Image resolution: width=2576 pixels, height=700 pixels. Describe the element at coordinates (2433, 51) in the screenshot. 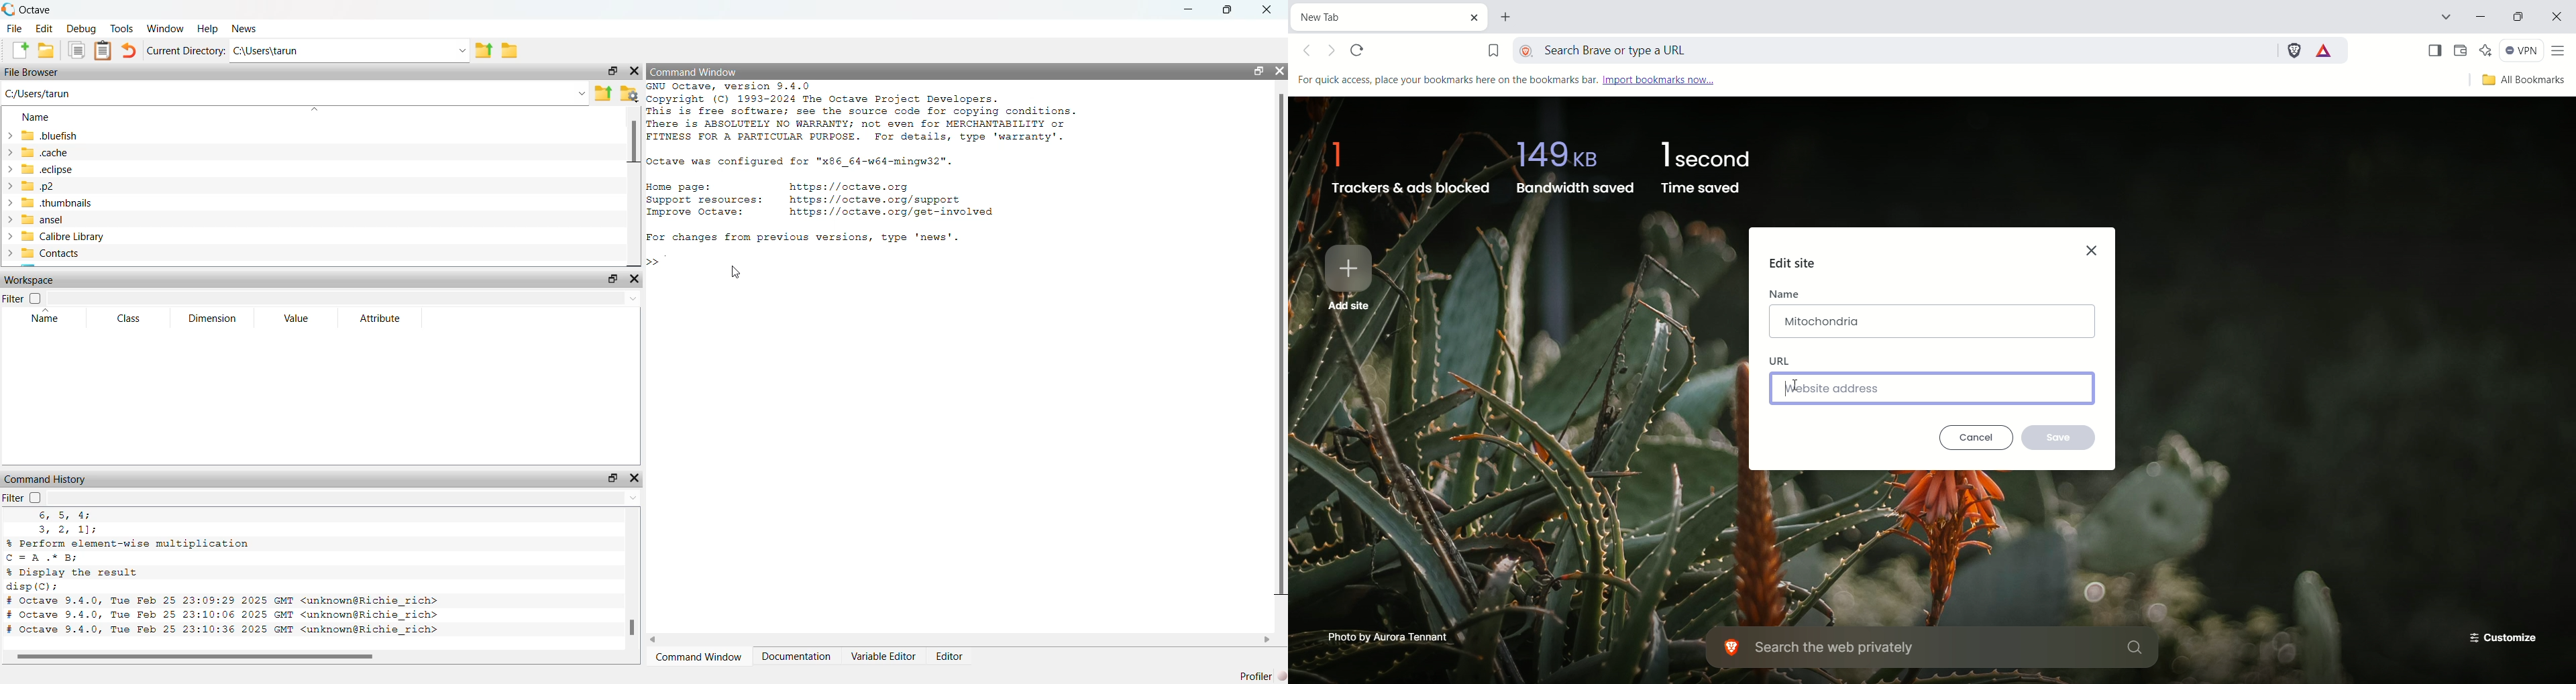

I see `show sidebar` at that location.